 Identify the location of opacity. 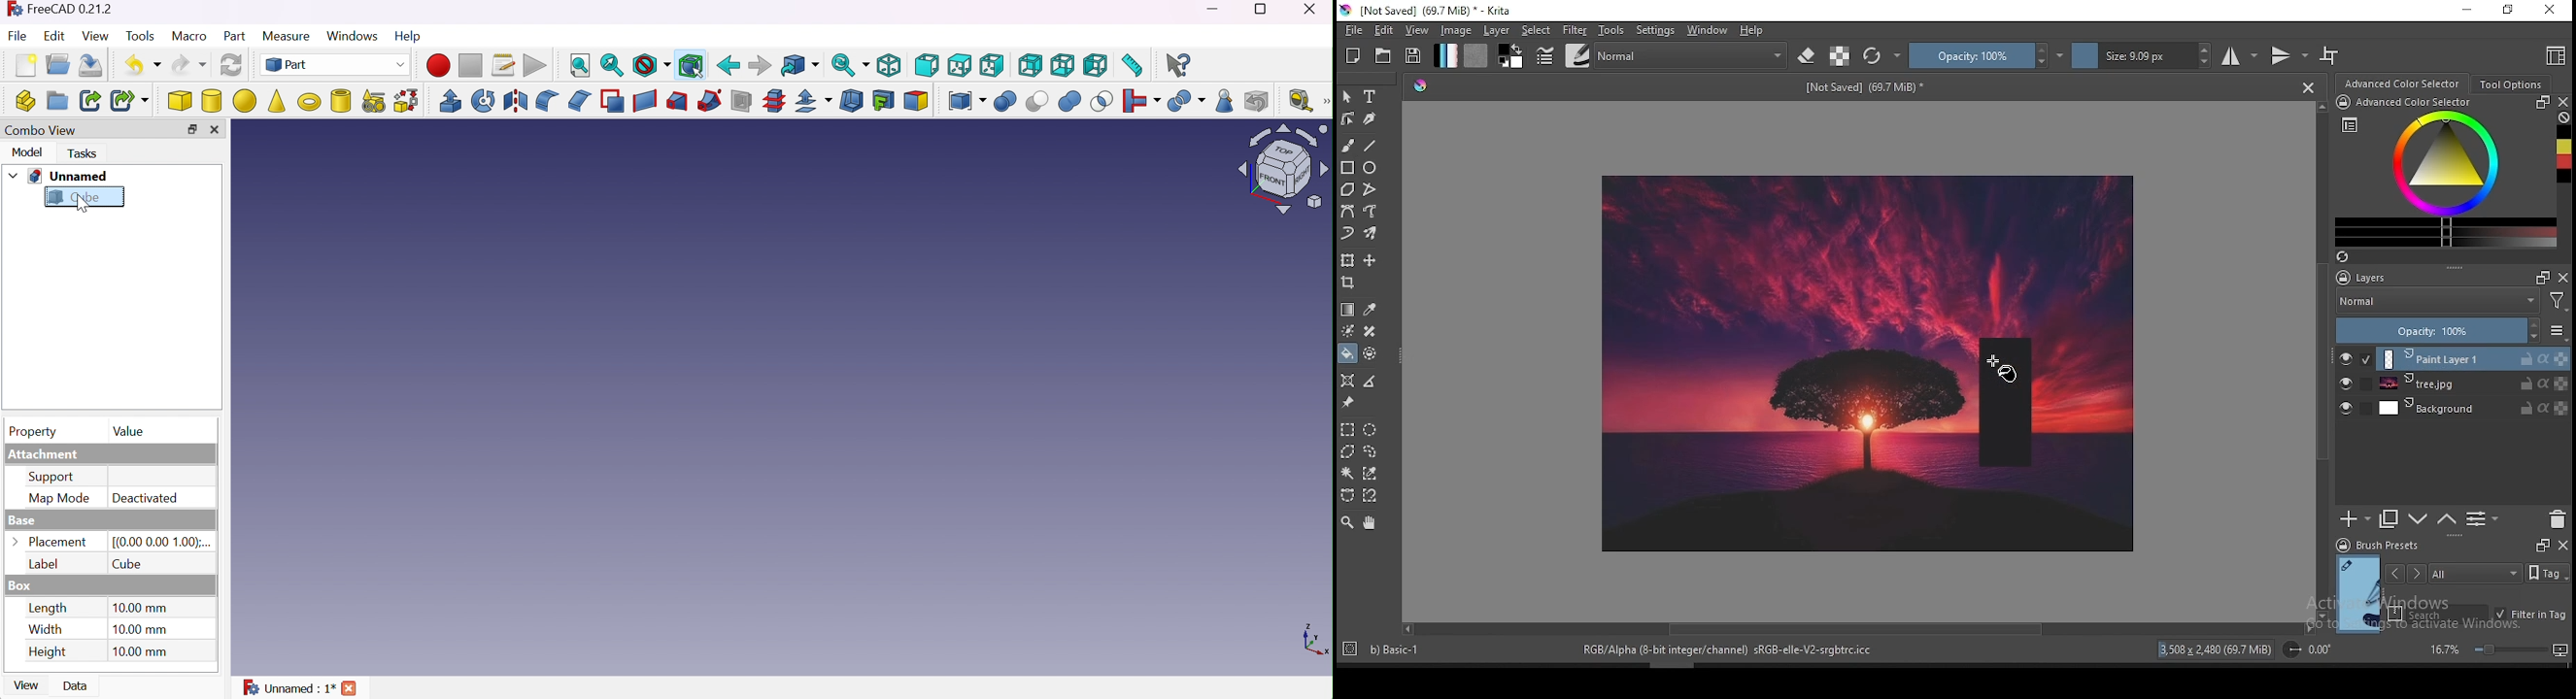
(2452, 330).